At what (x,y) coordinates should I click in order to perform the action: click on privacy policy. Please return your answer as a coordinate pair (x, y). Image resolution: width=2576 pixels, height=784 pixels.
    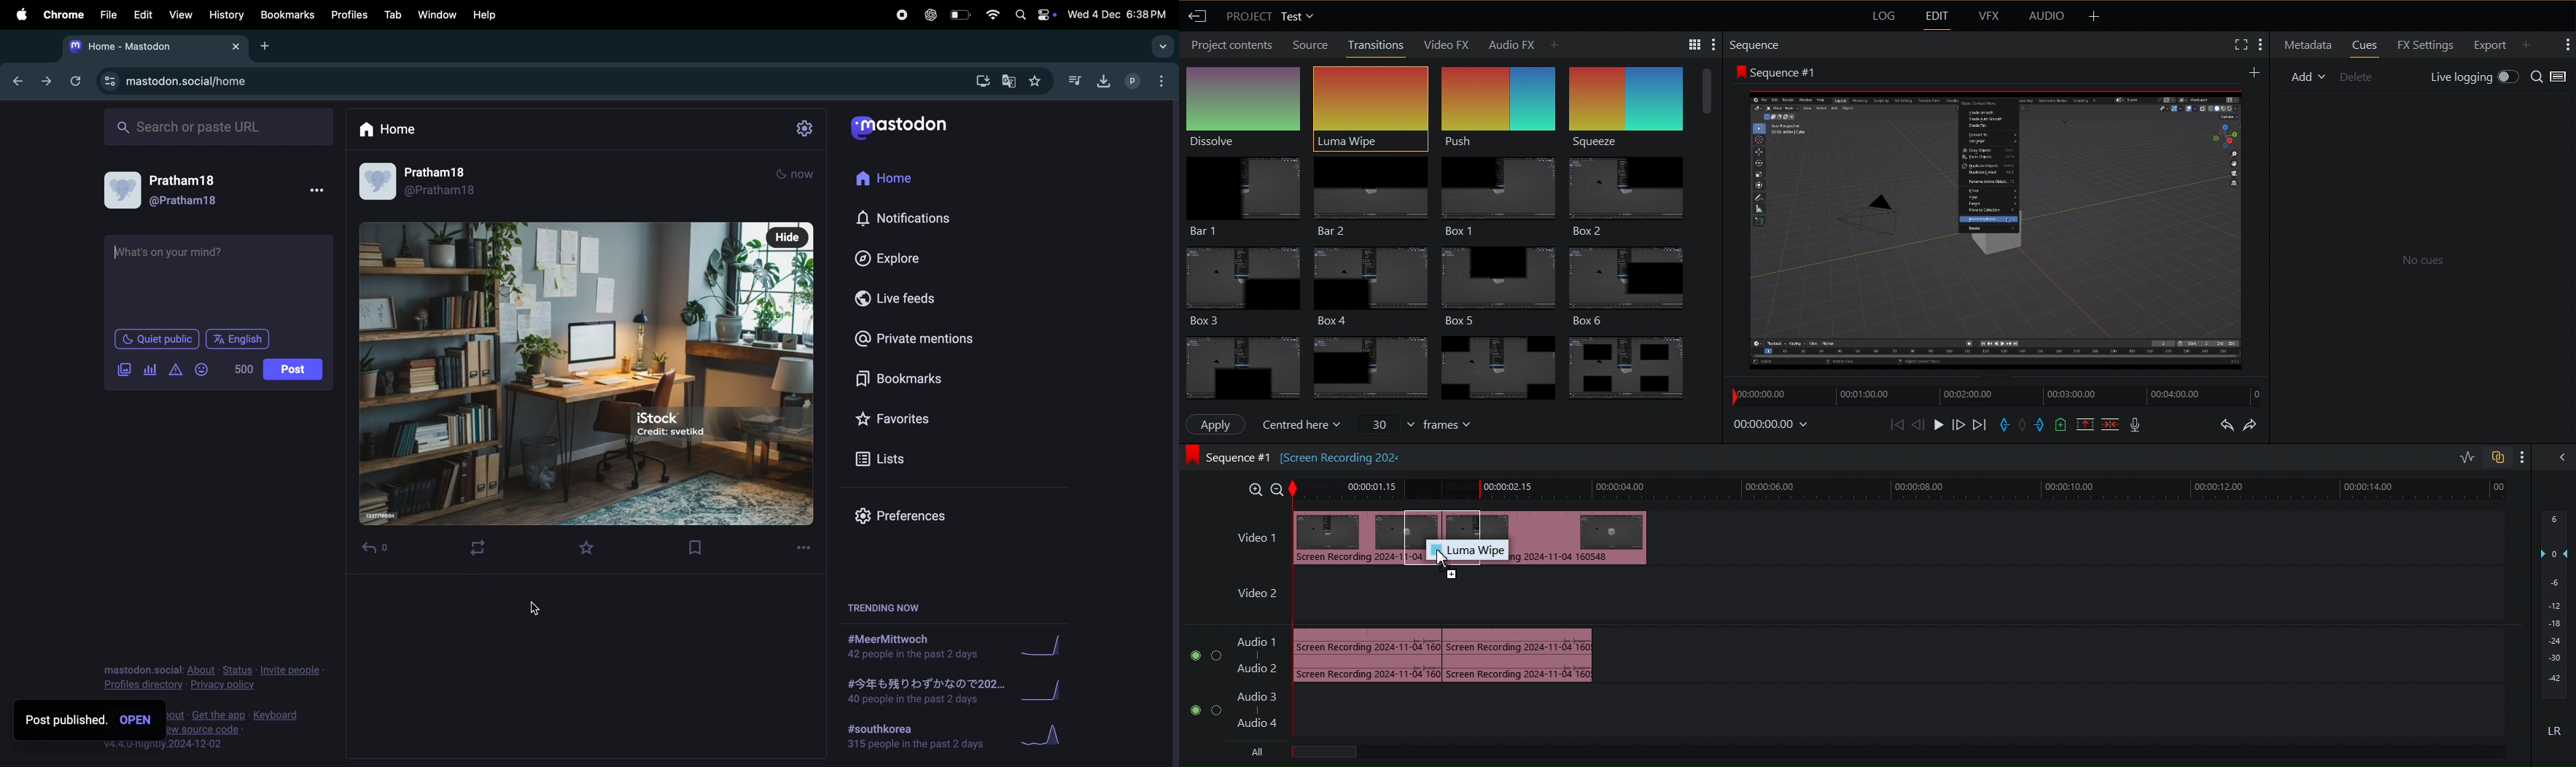
    Looking at the image, I should click on (211, 674).